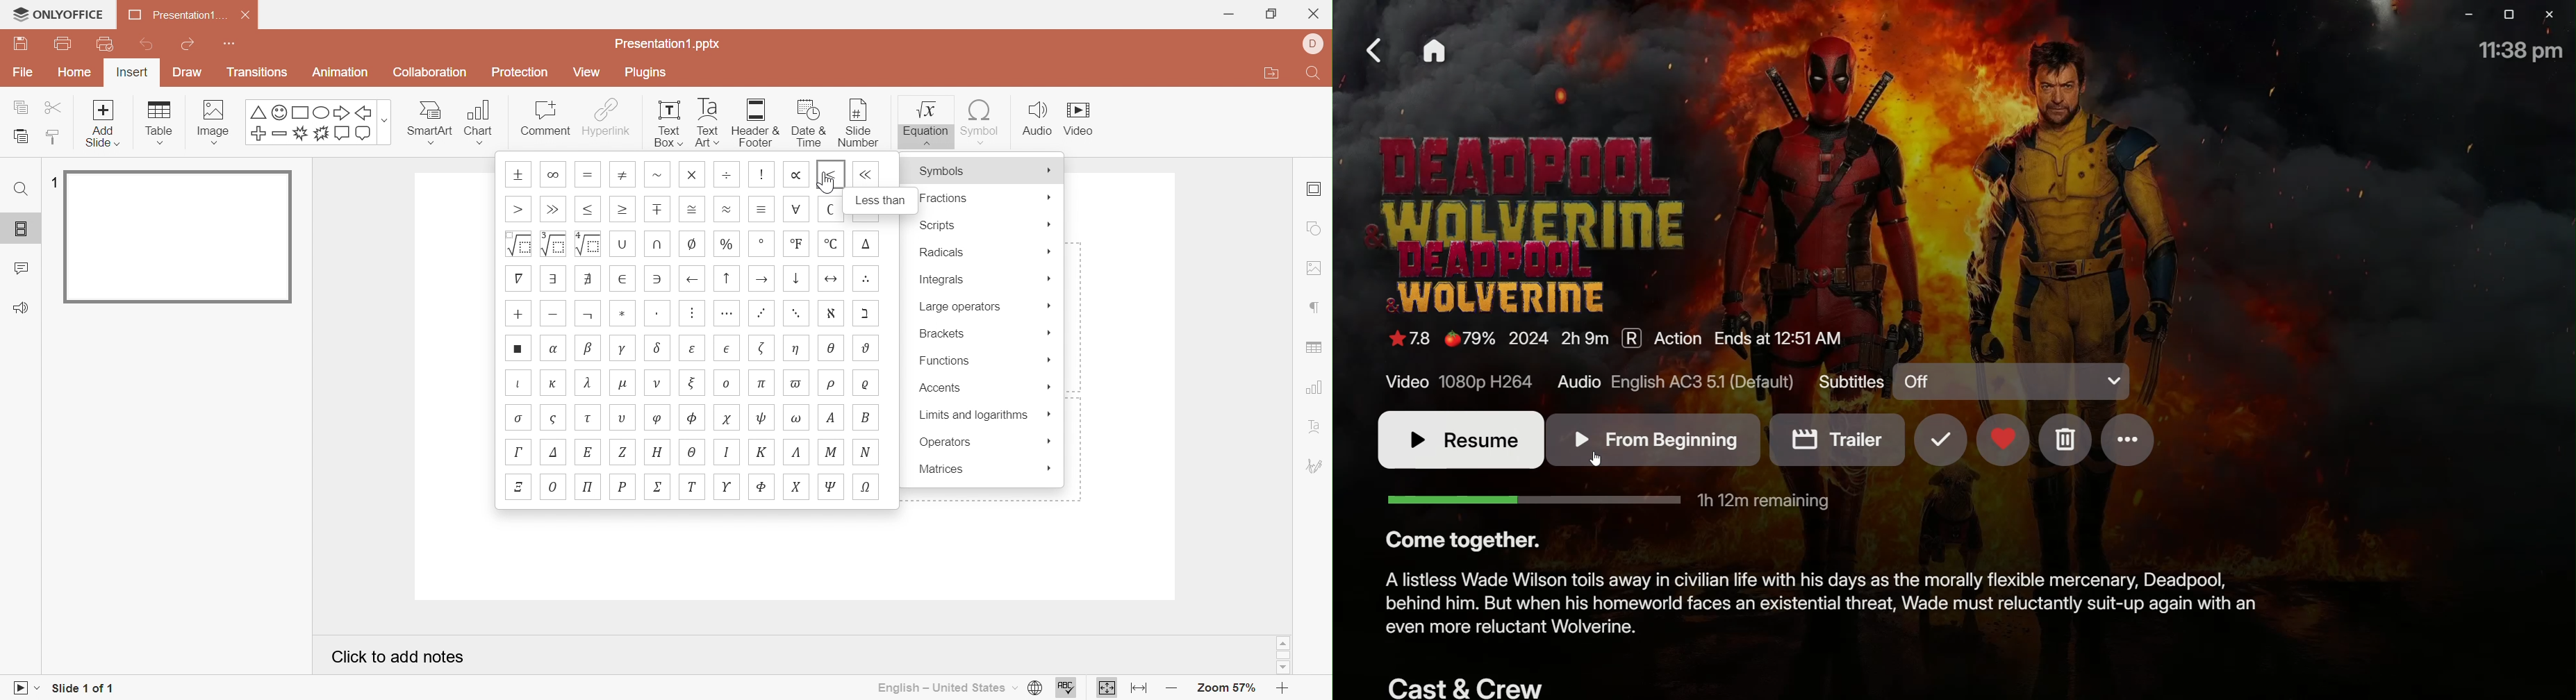  Describe the element at coordinates (669, 124) in the screenshot. I see `Text Box` at that location.